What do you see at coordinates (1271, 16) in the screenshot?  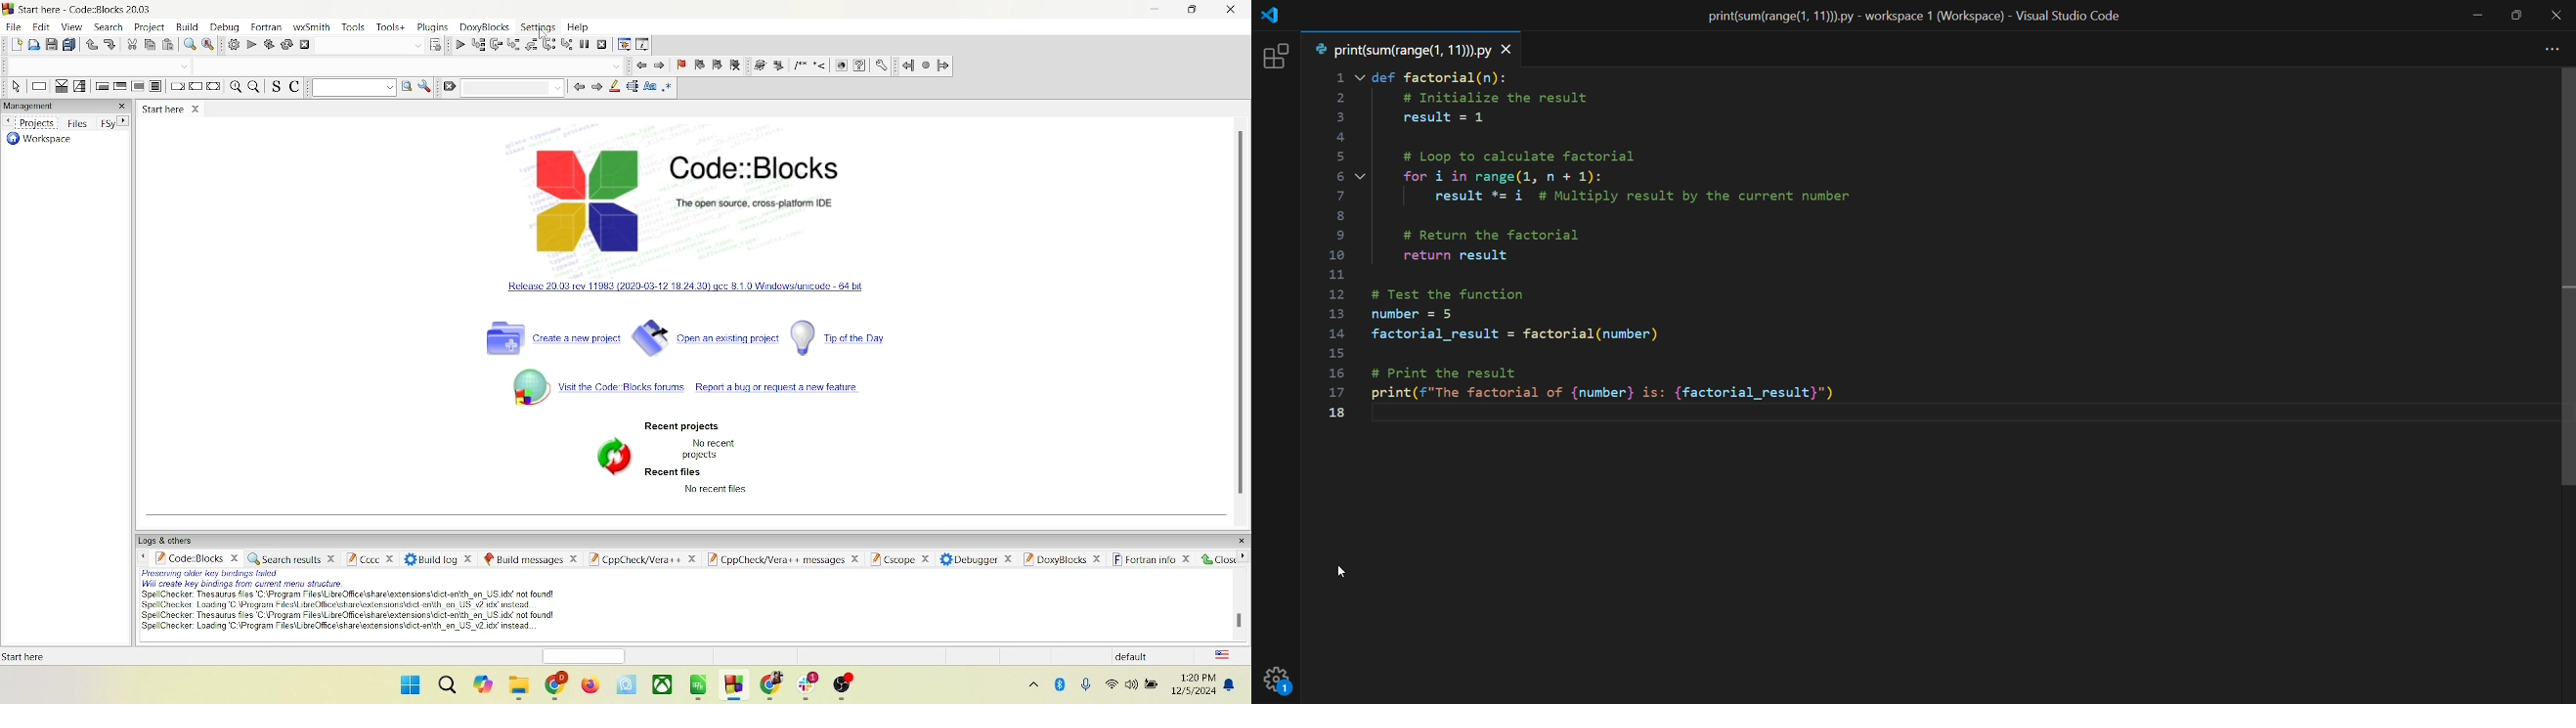 I see `logo` at bounding box center [1271, 16].